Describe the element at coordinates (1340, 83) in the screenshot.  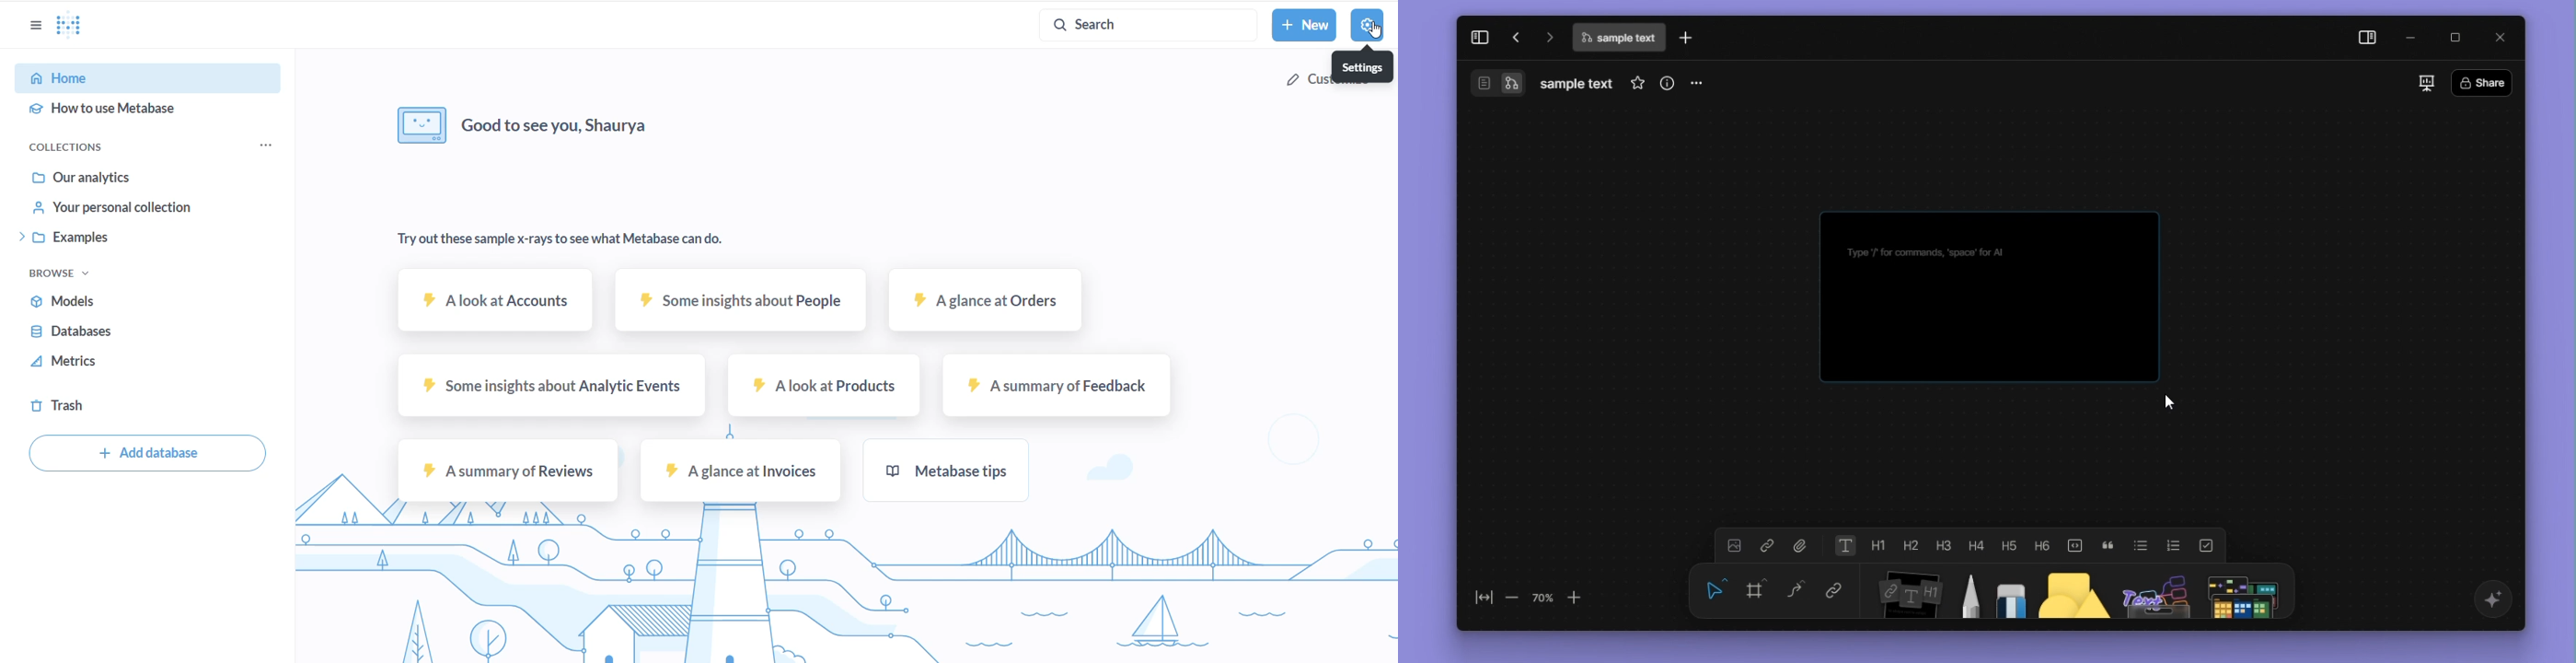
I see `CUSTOMIZE` at that location.